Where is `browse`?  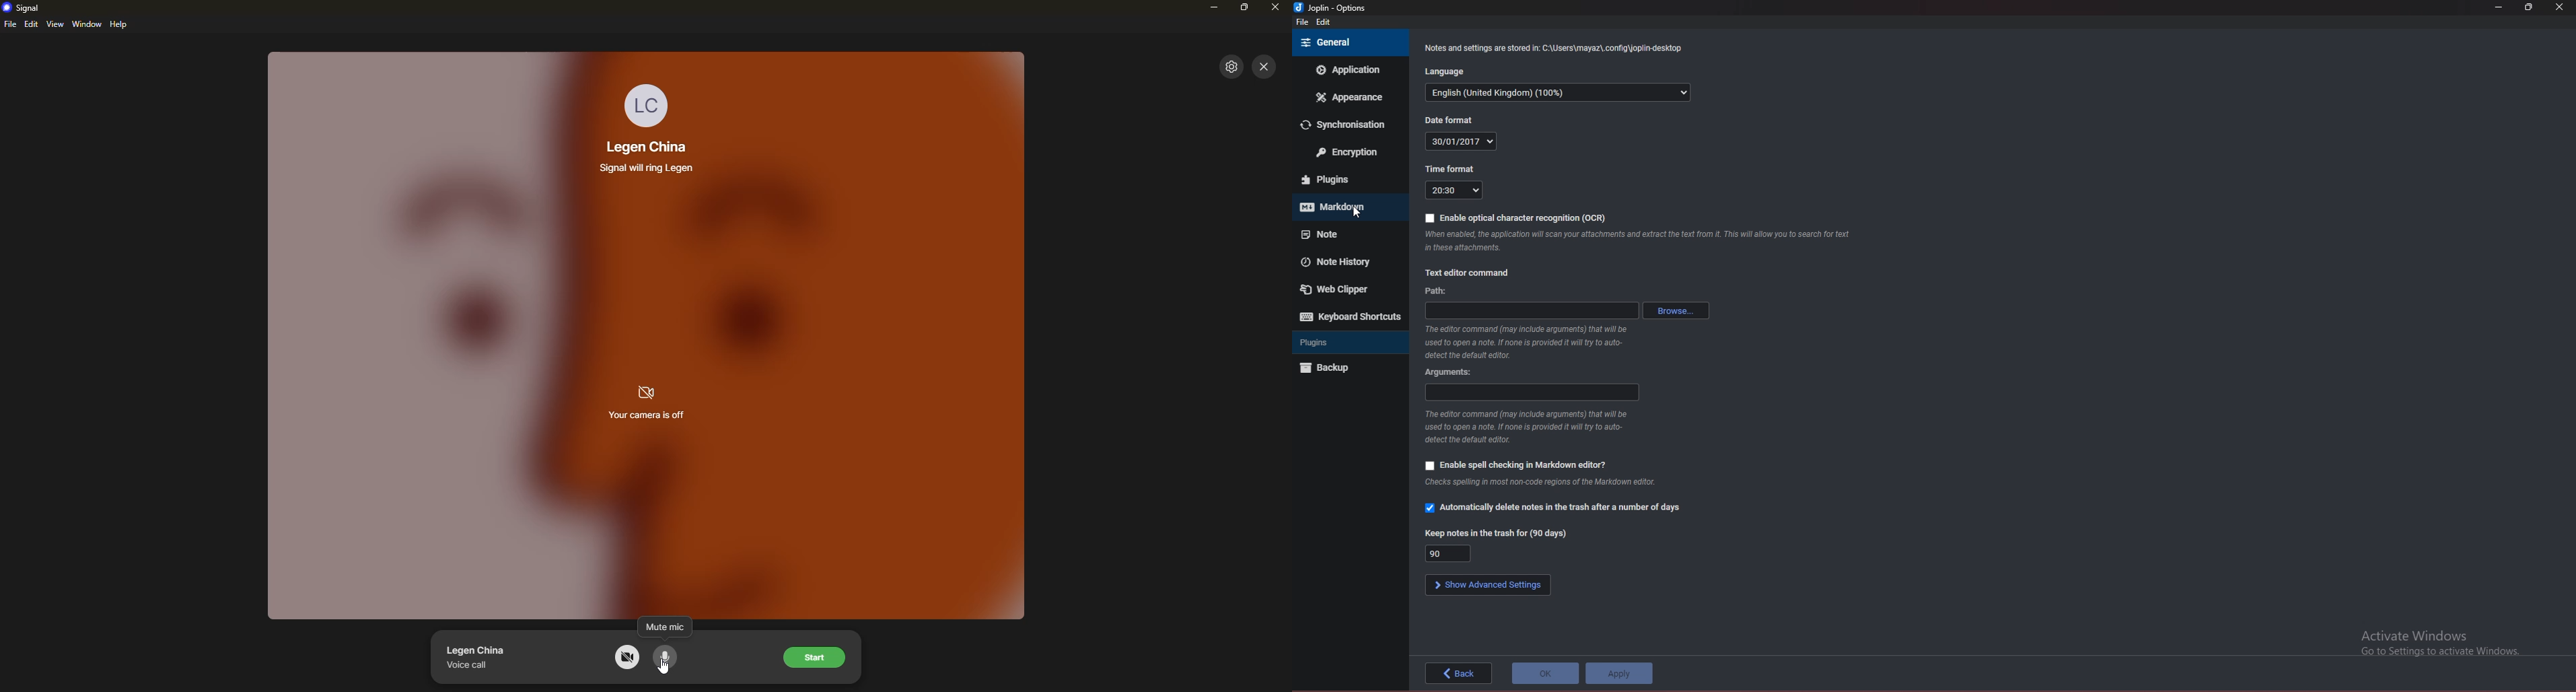 browse is located at coordinates (1679, 311).